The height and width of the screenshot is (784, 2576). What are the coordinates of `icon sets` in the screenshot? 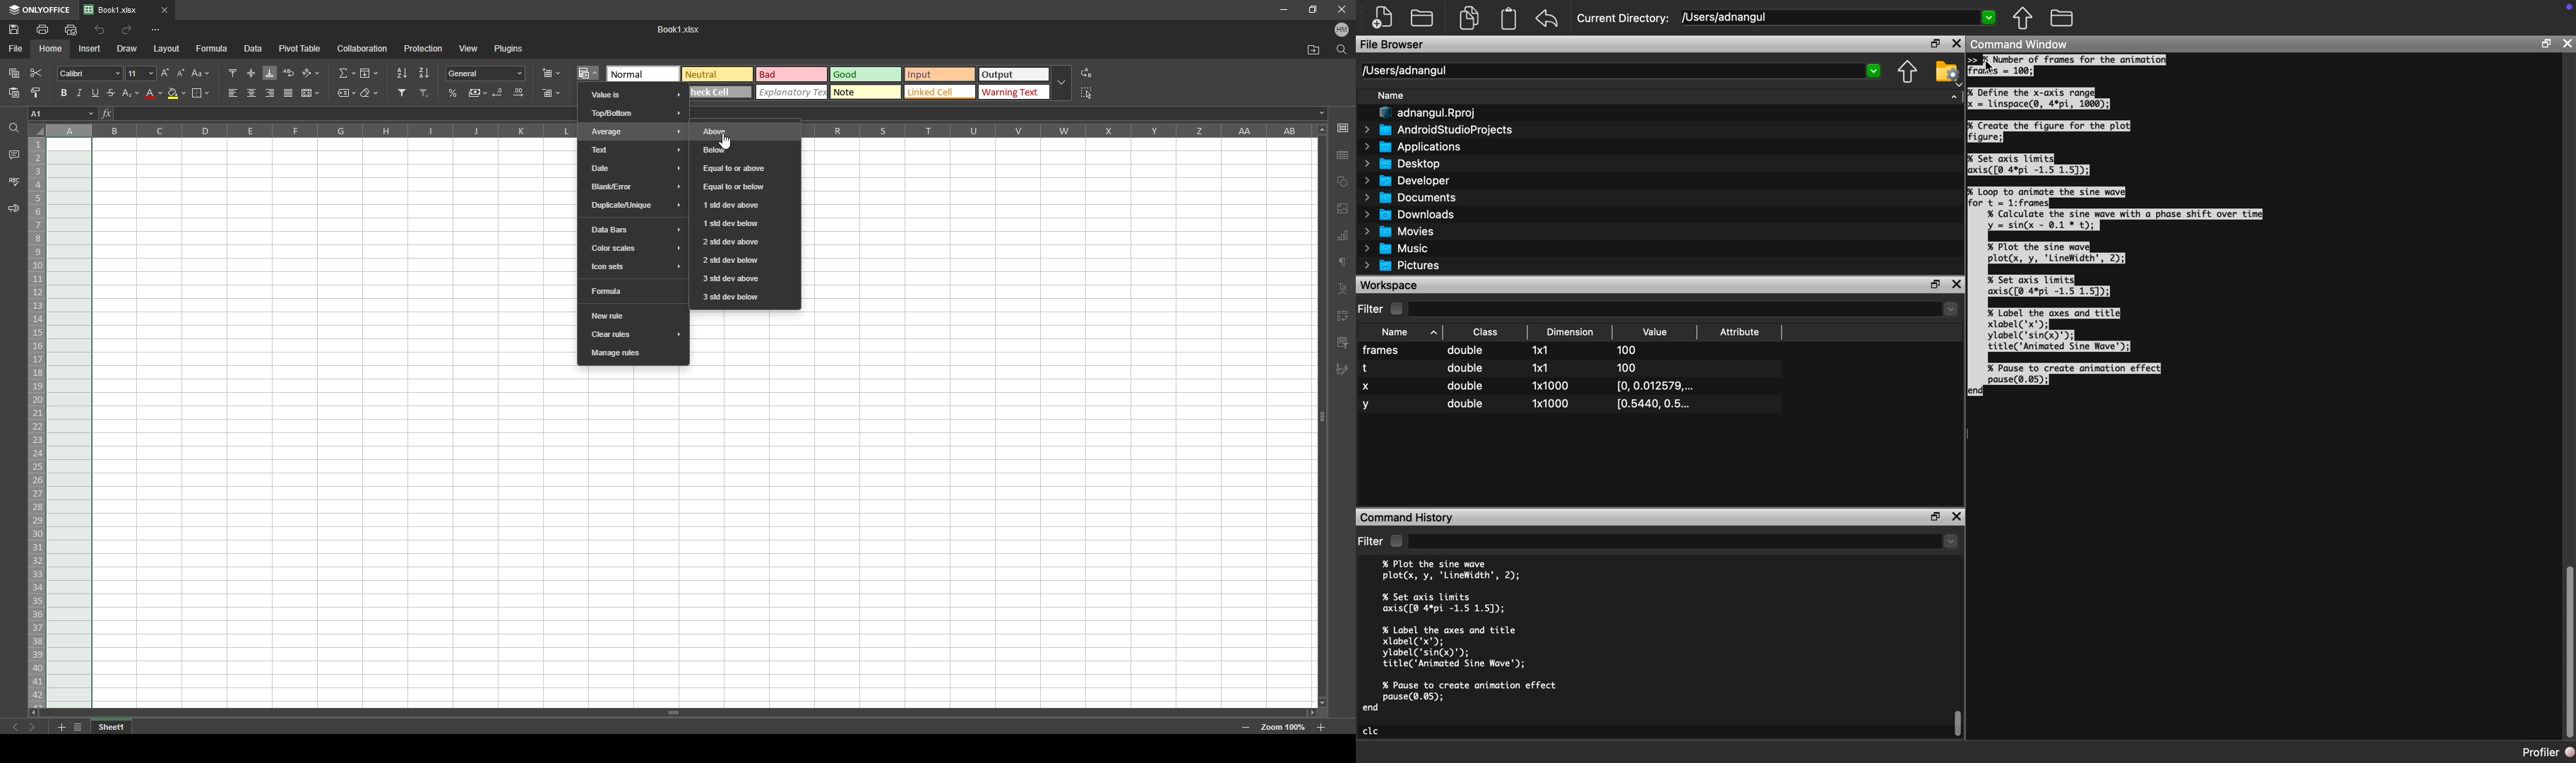 It's located at (633, 266).